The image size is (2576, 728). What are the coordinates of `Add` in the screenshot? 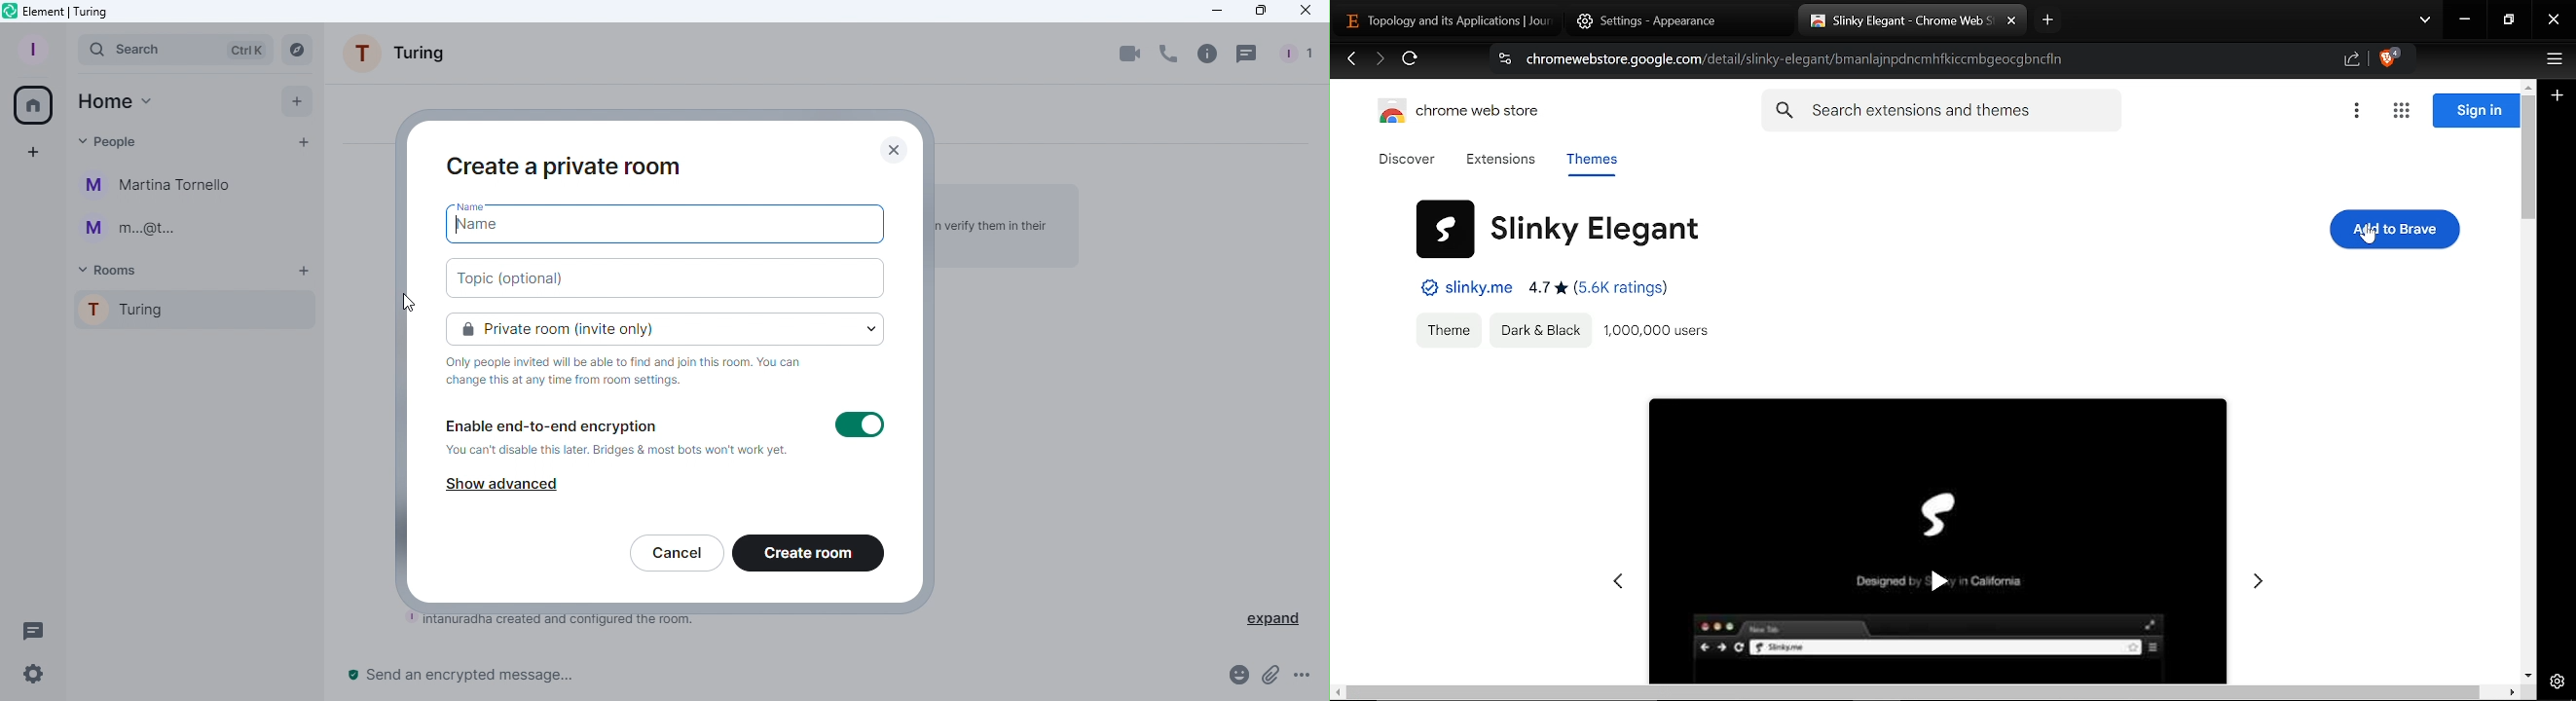 It's located at (291, 100).